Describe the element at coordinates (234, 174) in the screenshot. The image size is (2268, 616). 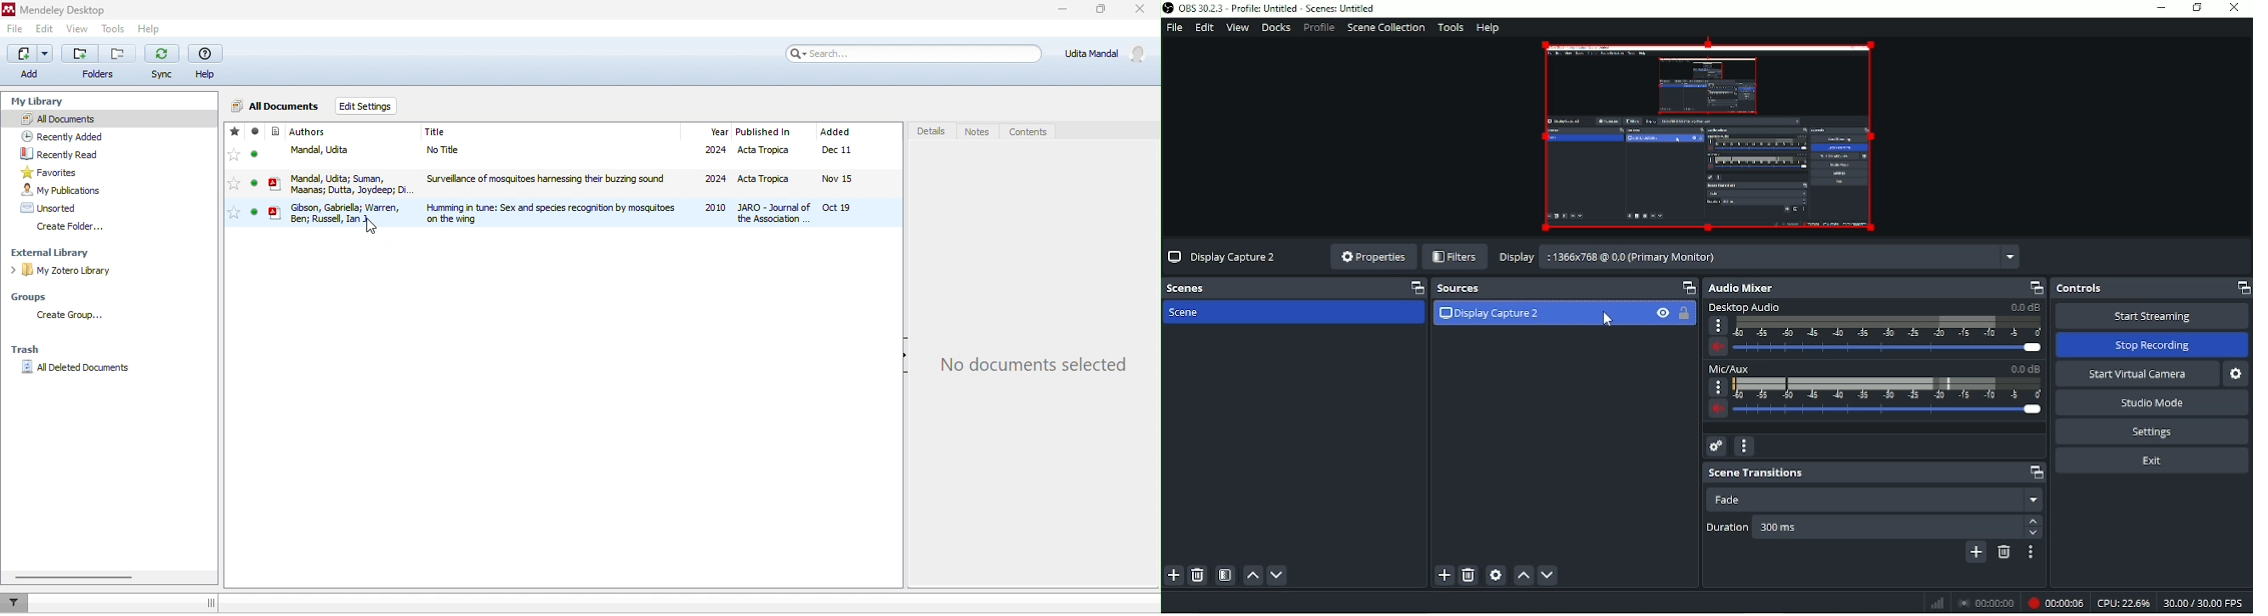
I see `stared` at that location.